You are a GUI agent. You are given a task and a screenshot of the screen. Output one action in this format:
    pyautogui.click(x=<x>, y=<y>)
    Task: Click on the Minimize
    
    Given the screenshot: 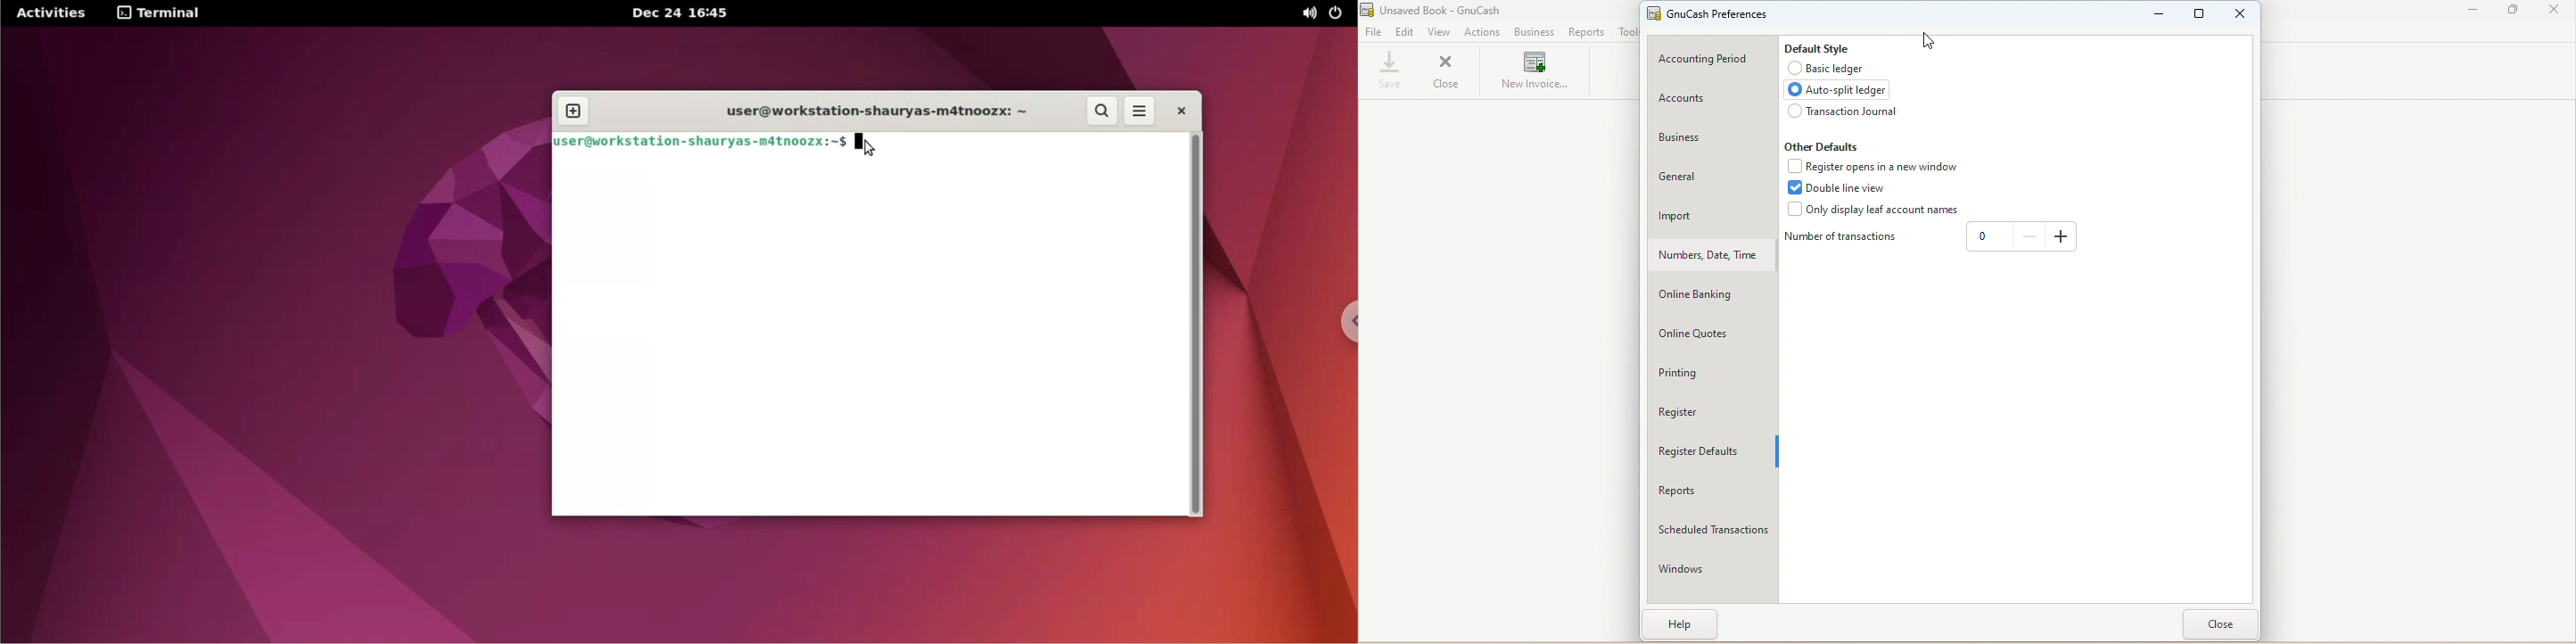 What is the action you would take?
    pyautogui.click(x=2475, y=11)
    